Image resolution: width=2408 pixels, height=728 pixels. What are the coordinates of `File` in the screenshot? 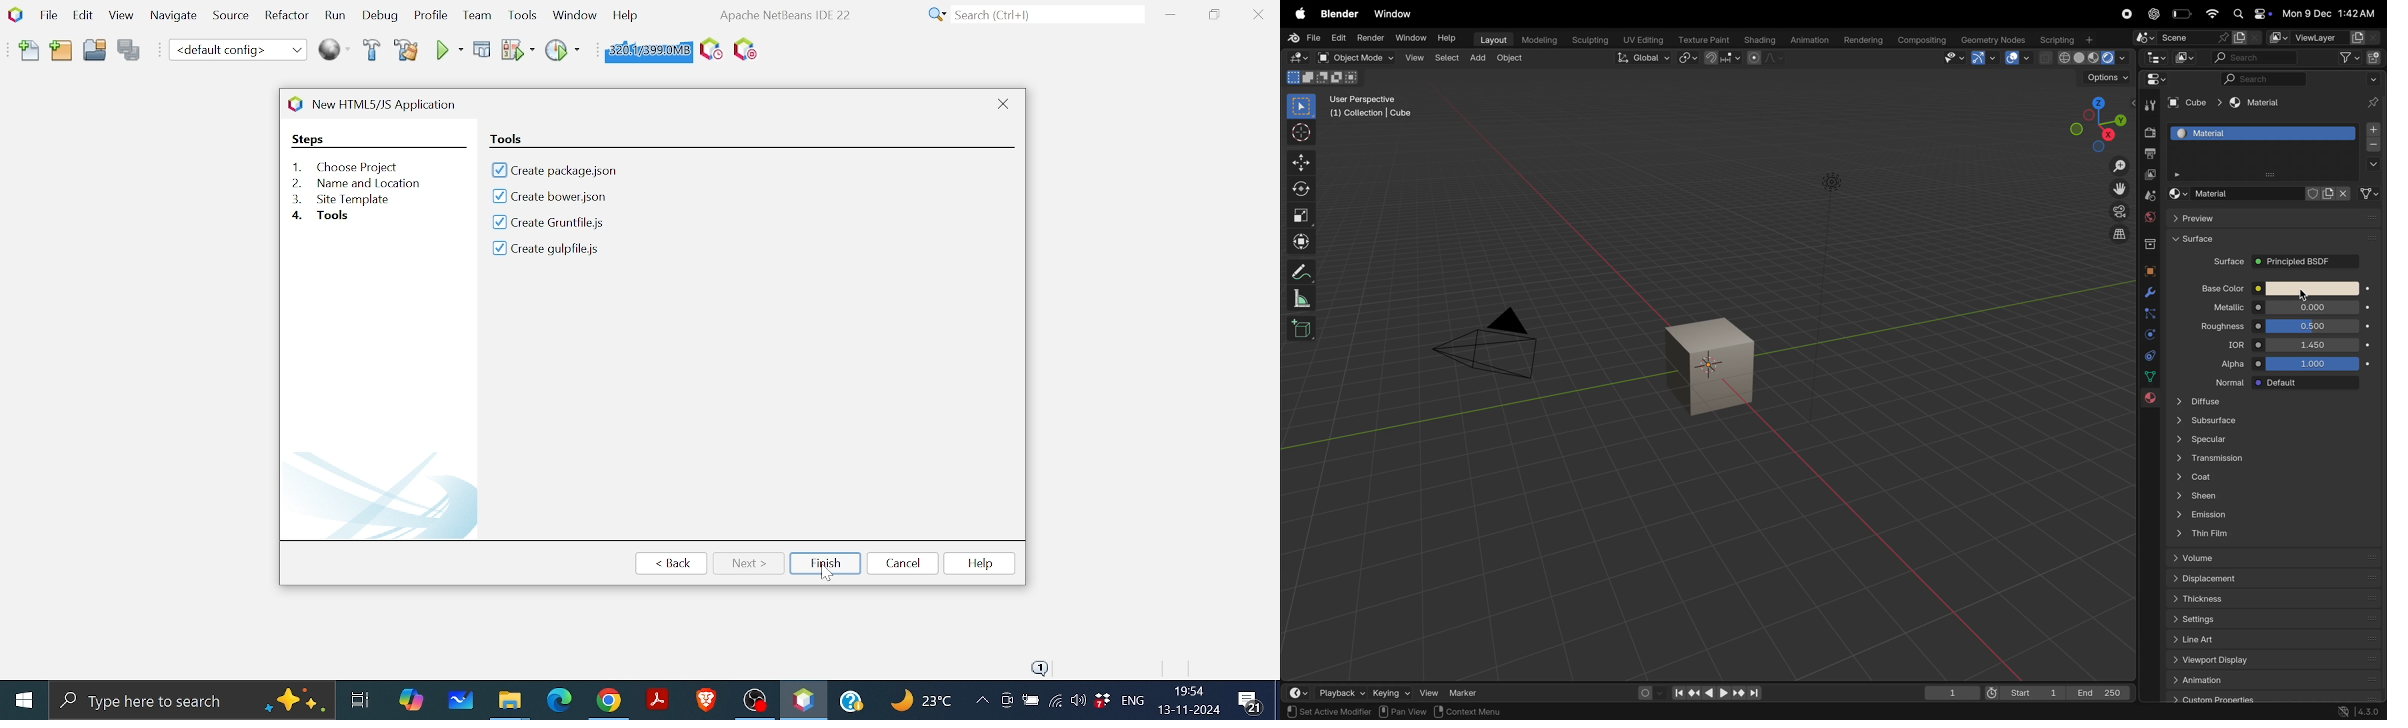 It's located at (1306, 38).